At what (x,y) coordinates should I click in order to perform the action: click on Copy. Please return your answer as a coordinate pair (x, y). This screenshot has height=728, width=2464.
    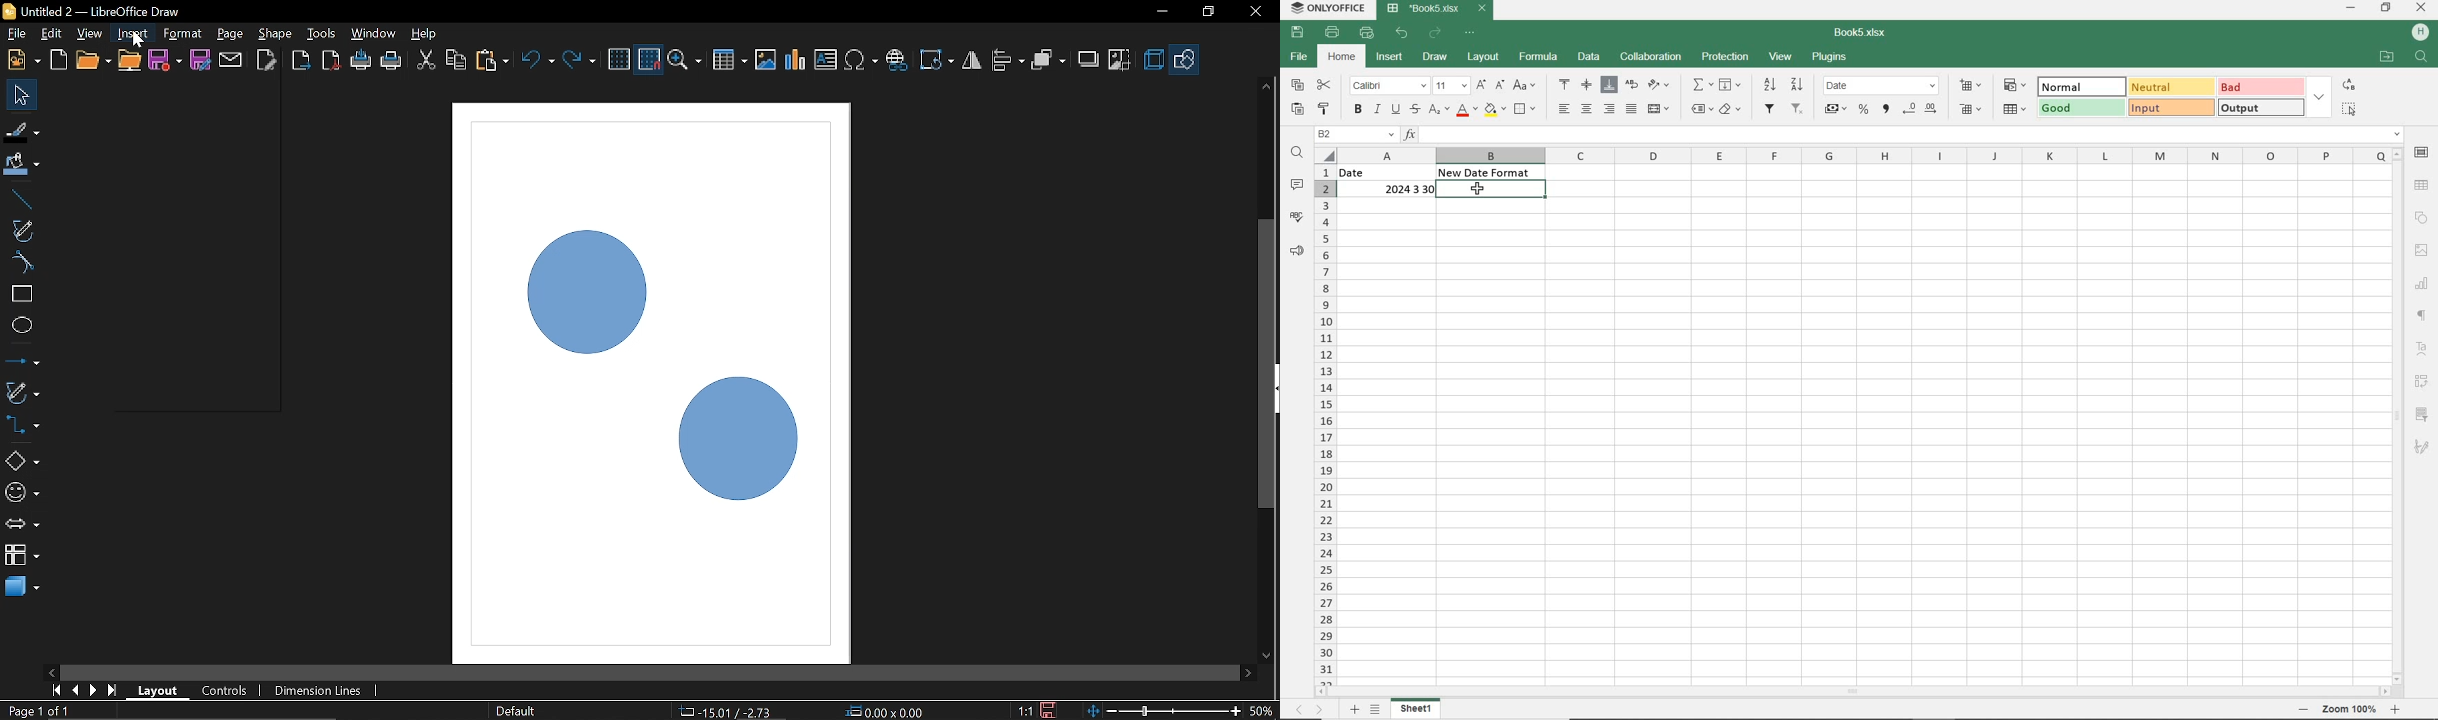
    Looking at the image, I should click on (456, 63).